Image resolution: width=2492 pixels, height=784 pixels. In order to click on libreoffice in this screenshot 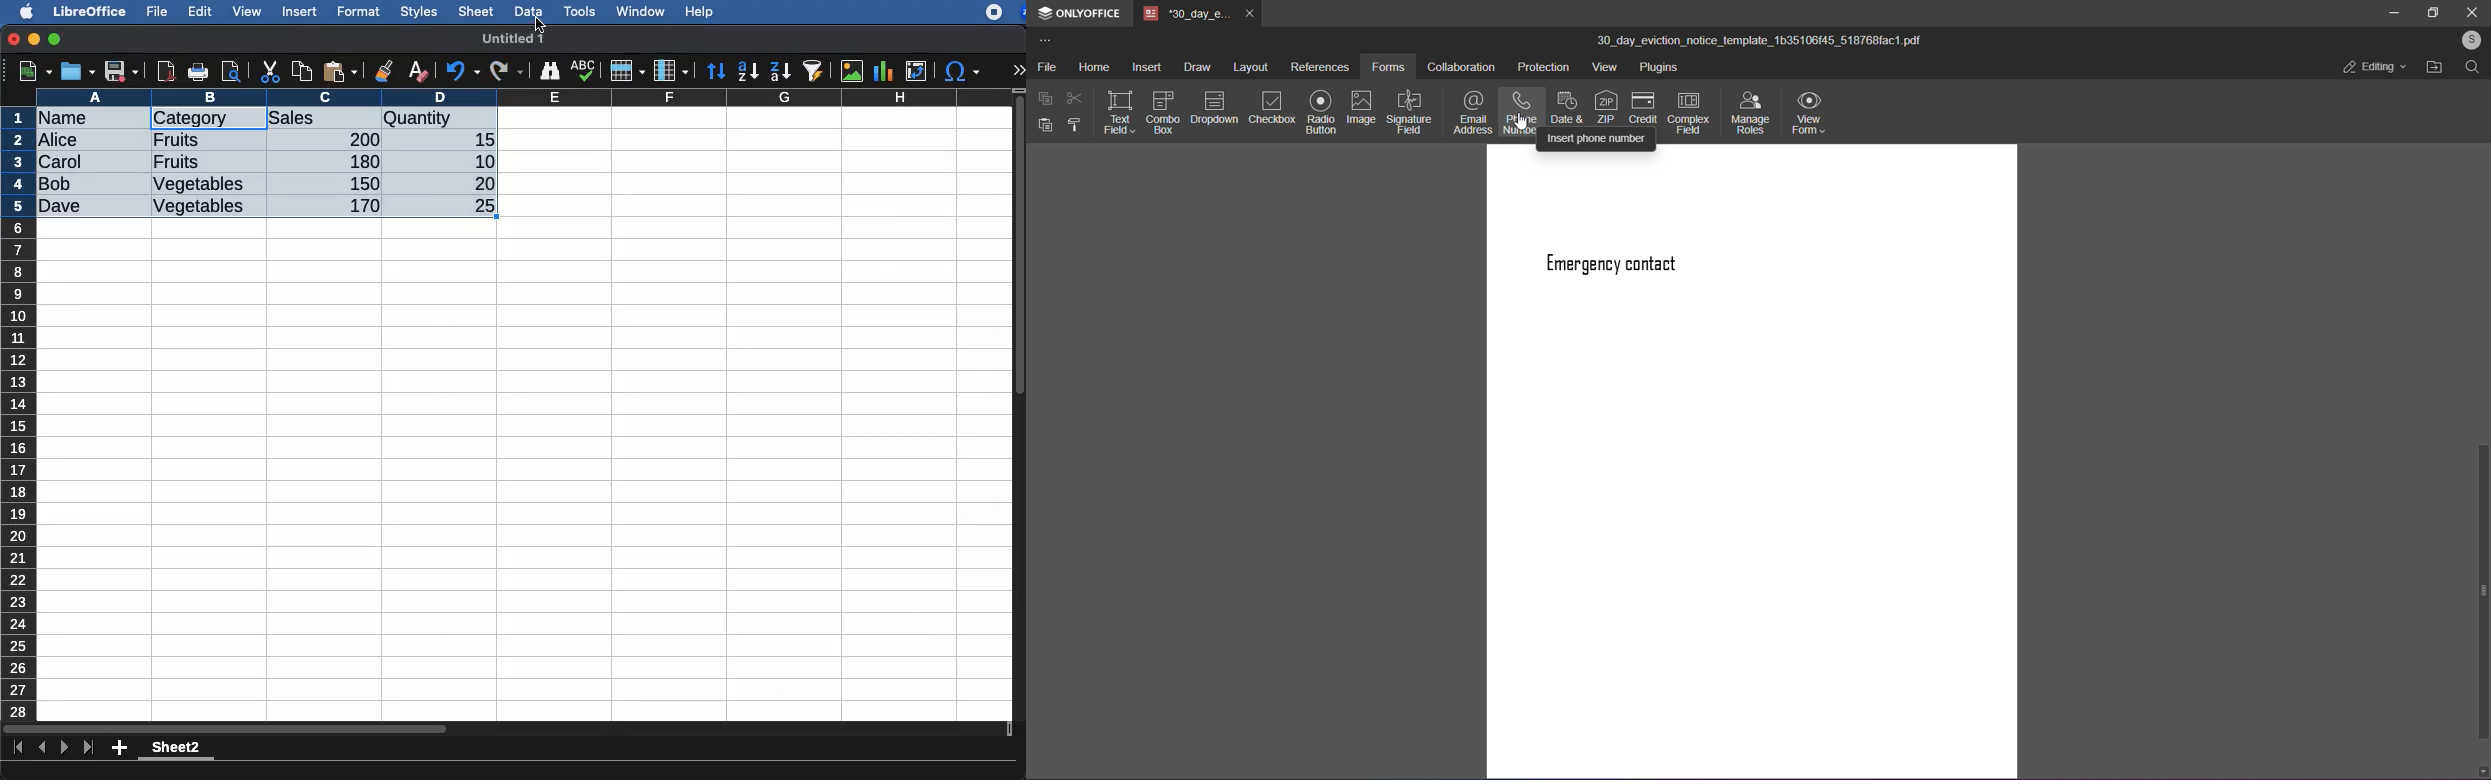, I will do `click(91, 11)`.